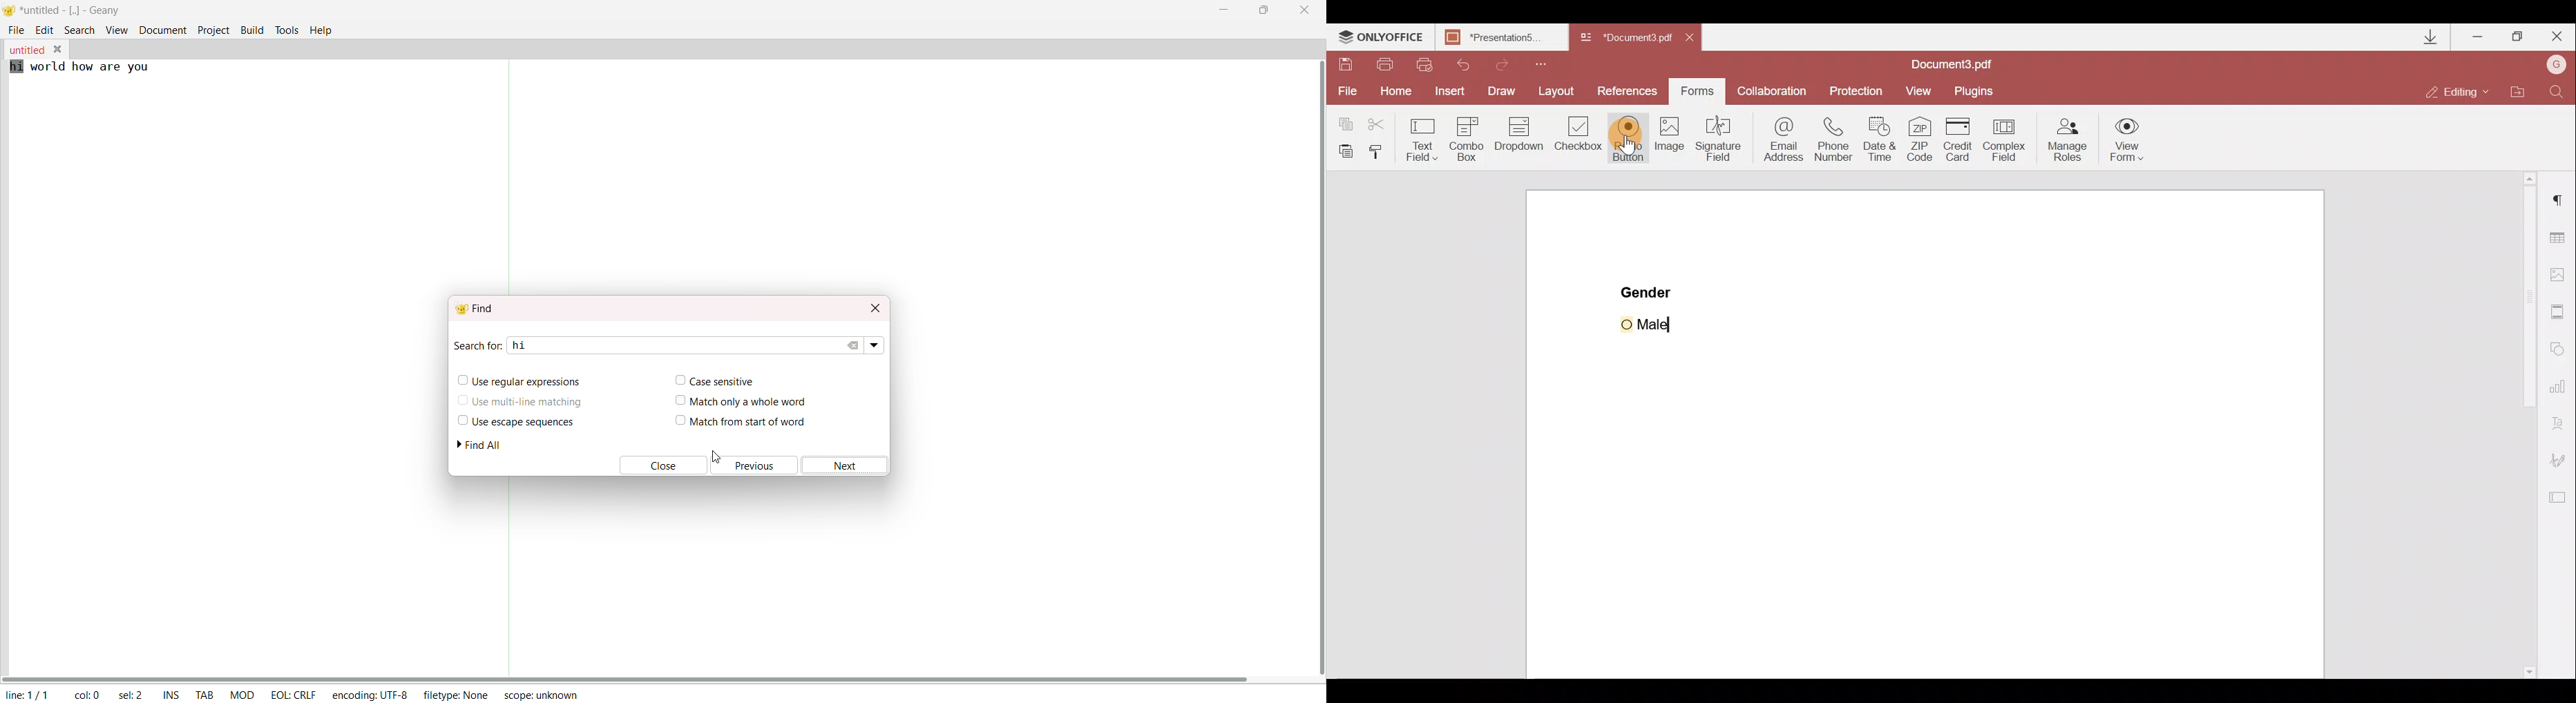 This screenshot has width=2576, height=728. I want to click on Forms, so click(1701, 91).